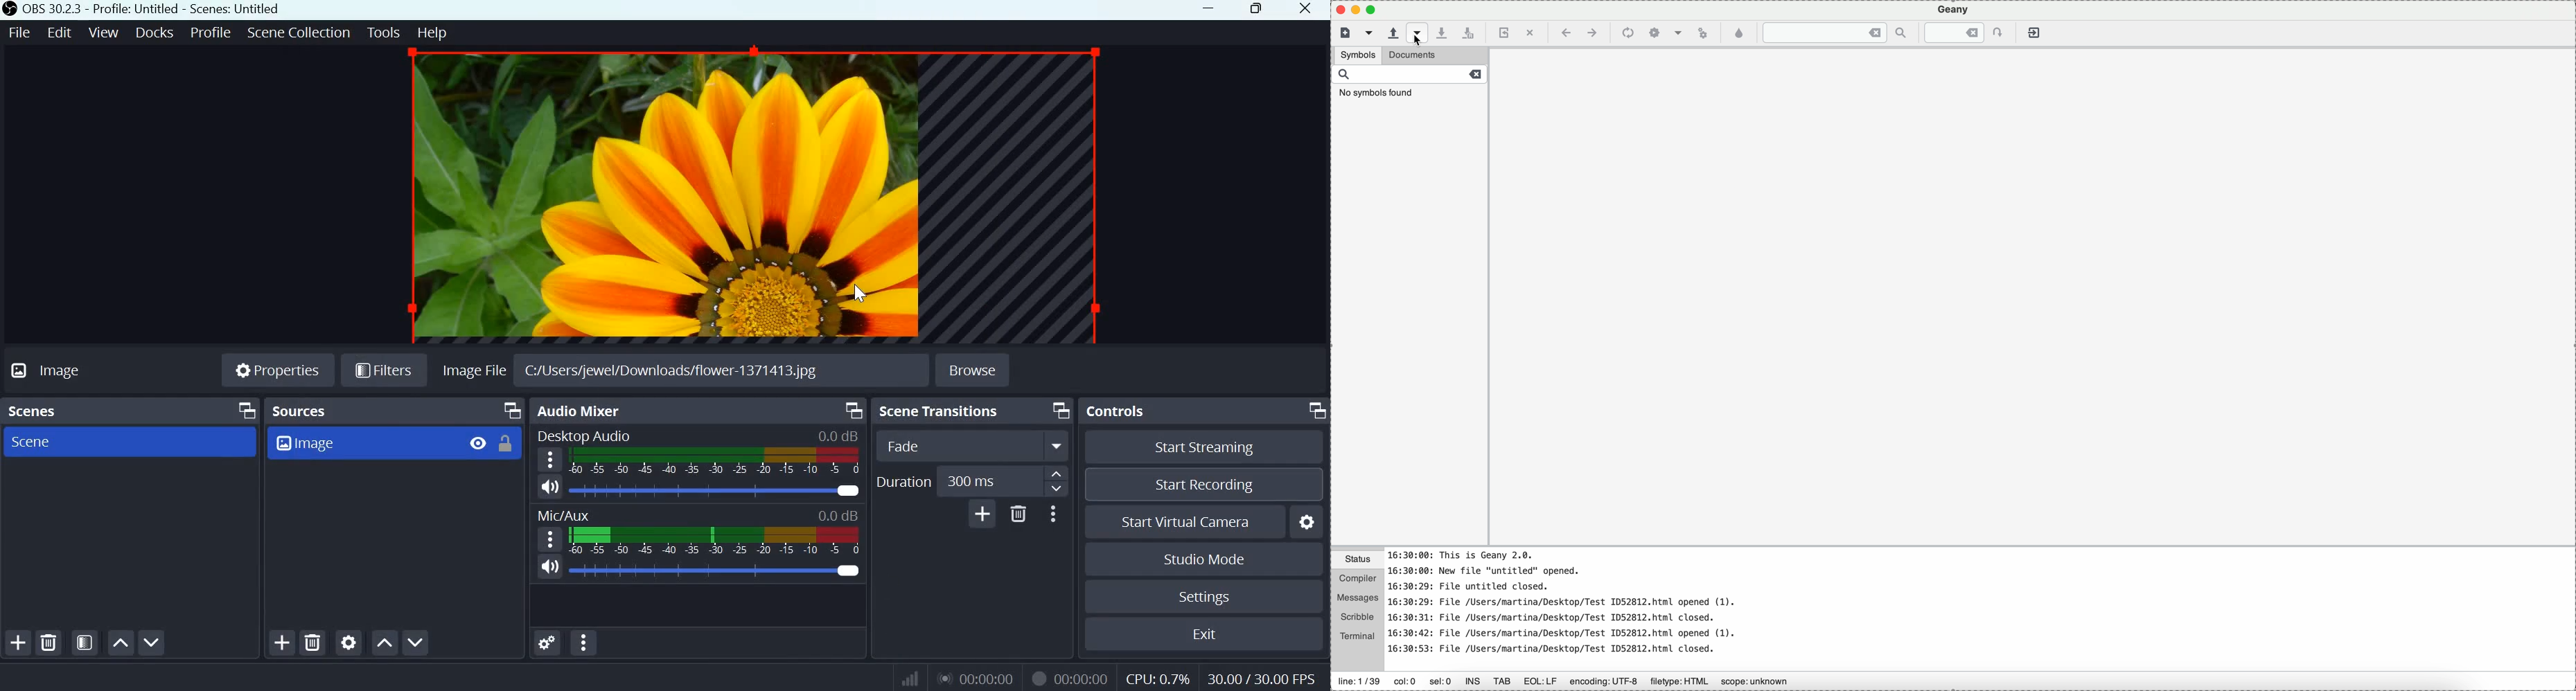  I want to click on Microphone, so click(550, 567).